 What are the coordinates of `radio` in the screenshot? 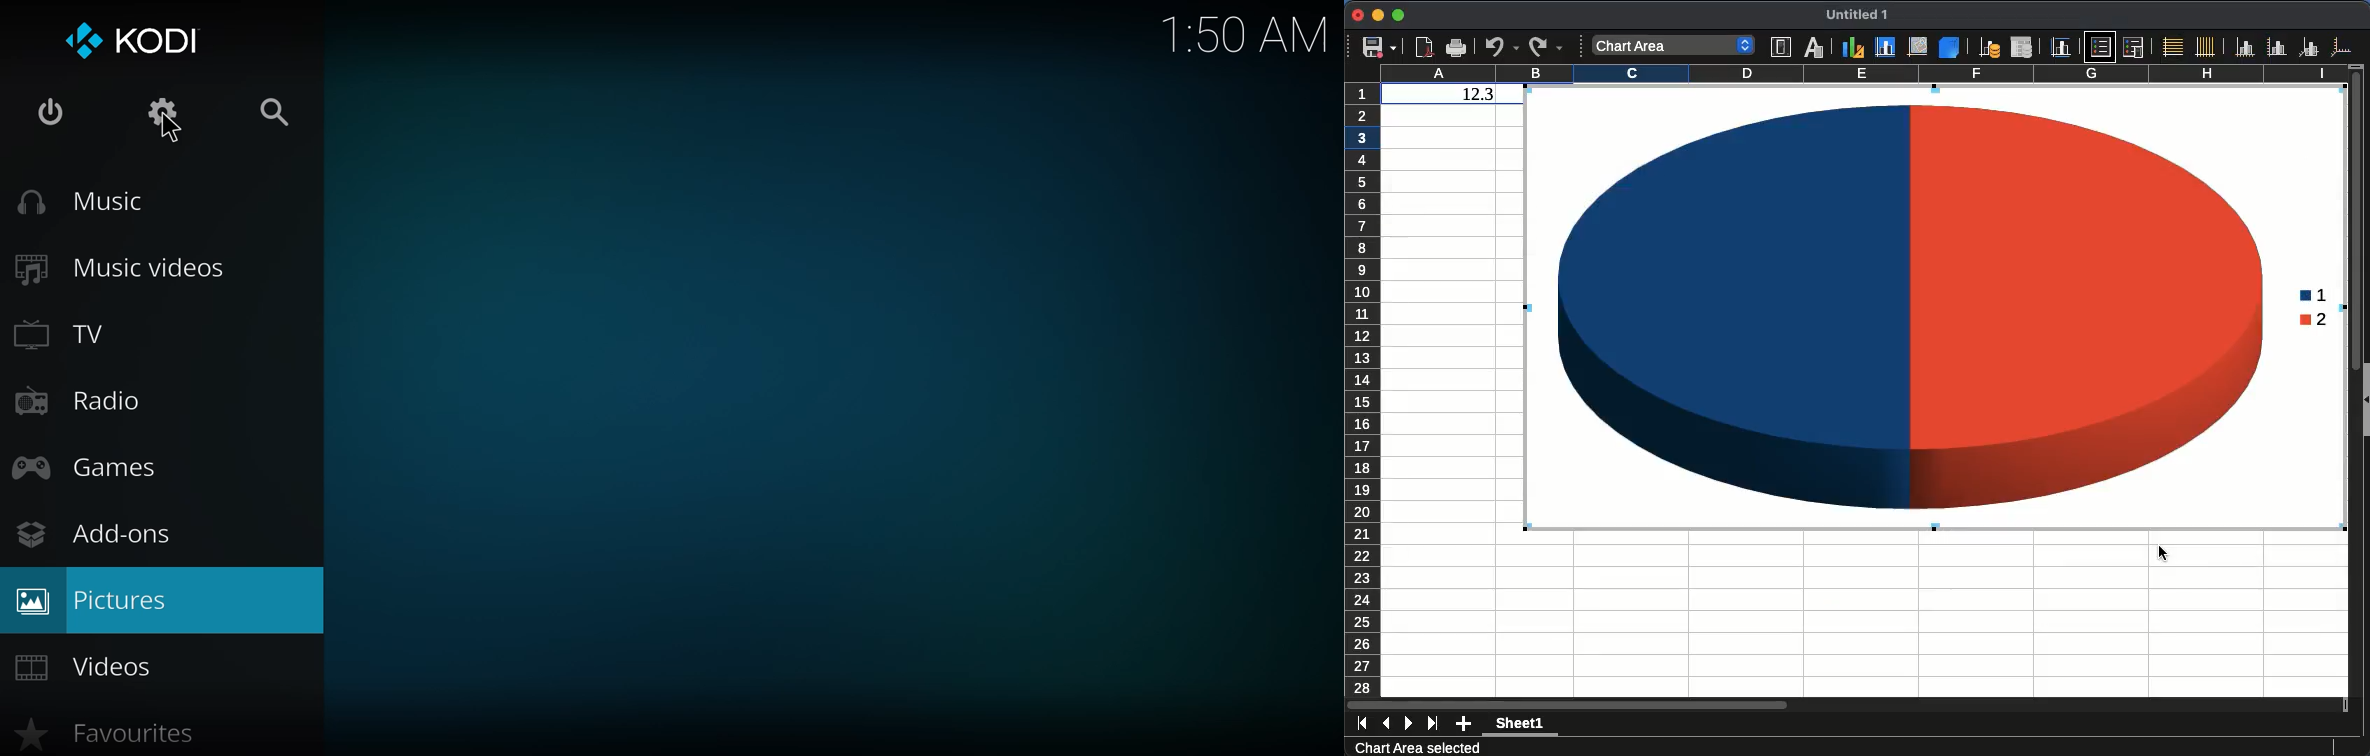 It's located at (81, 400).